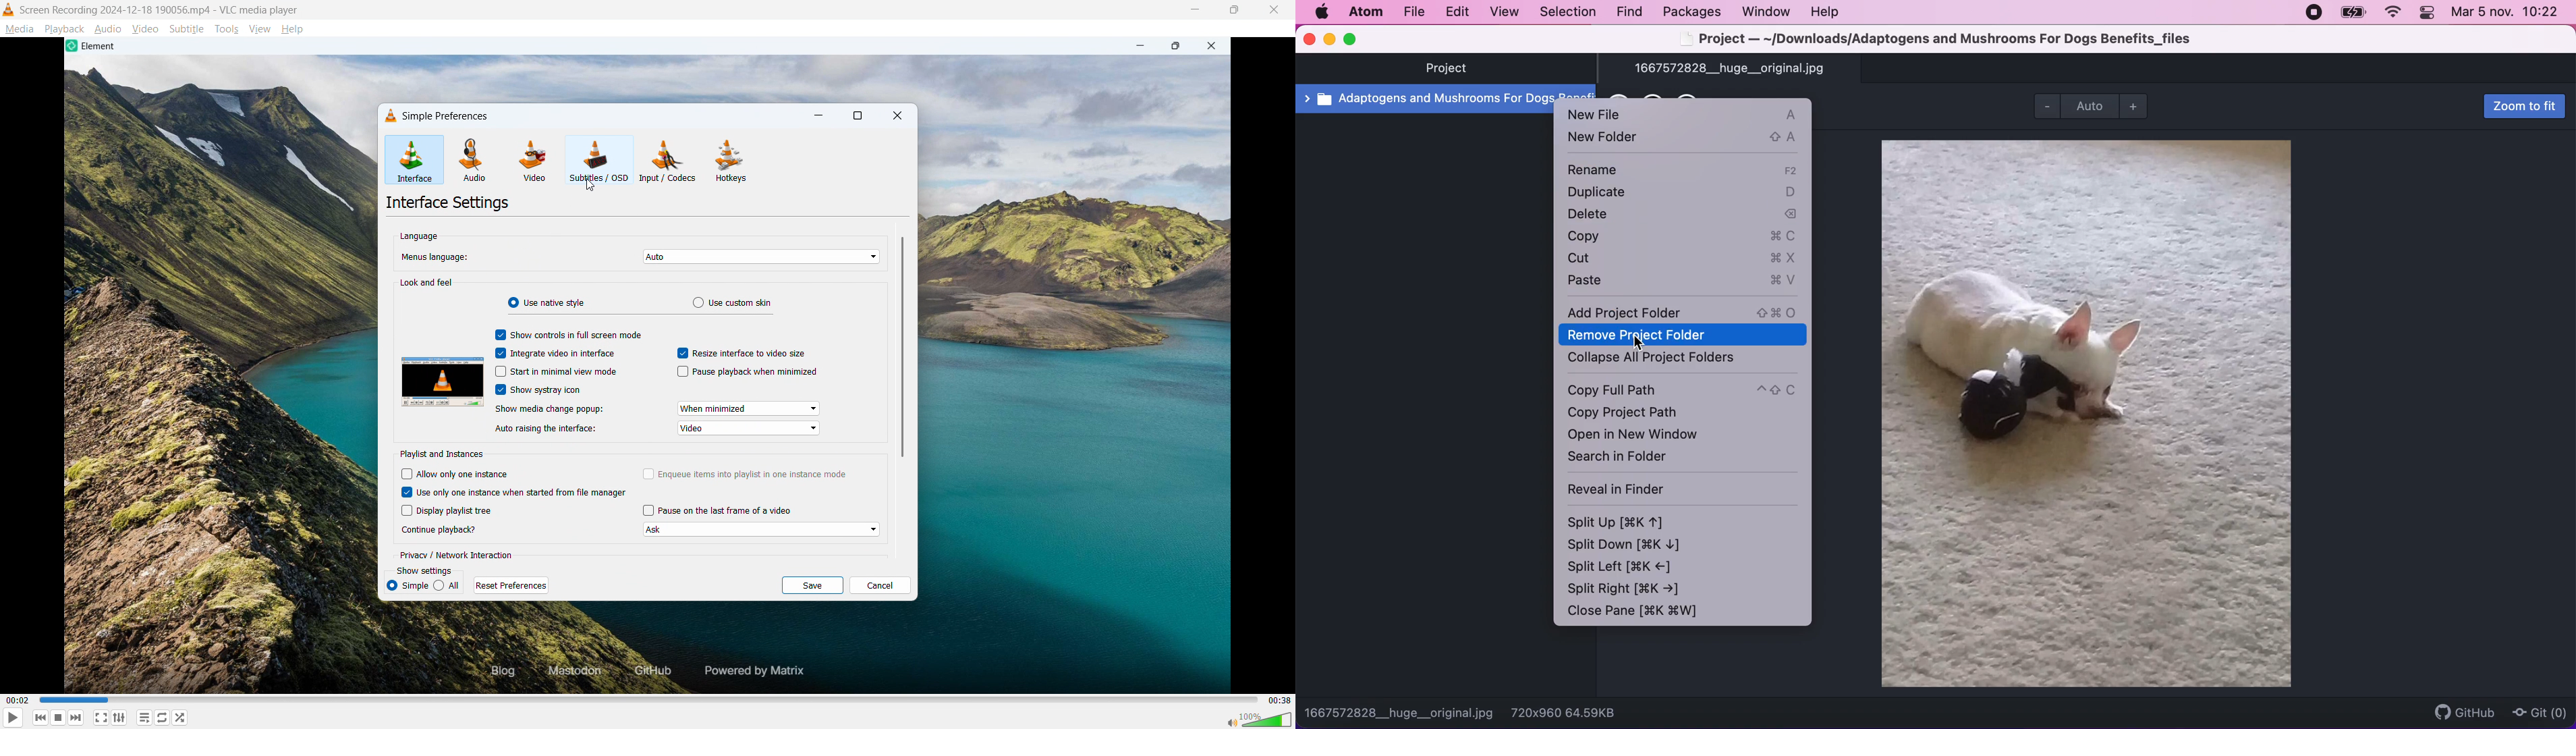 The image size is (2576, 756). I want to click on Screen Recording 2024-12-18 190056.mp4 - VLC media player, so click(160, 9).